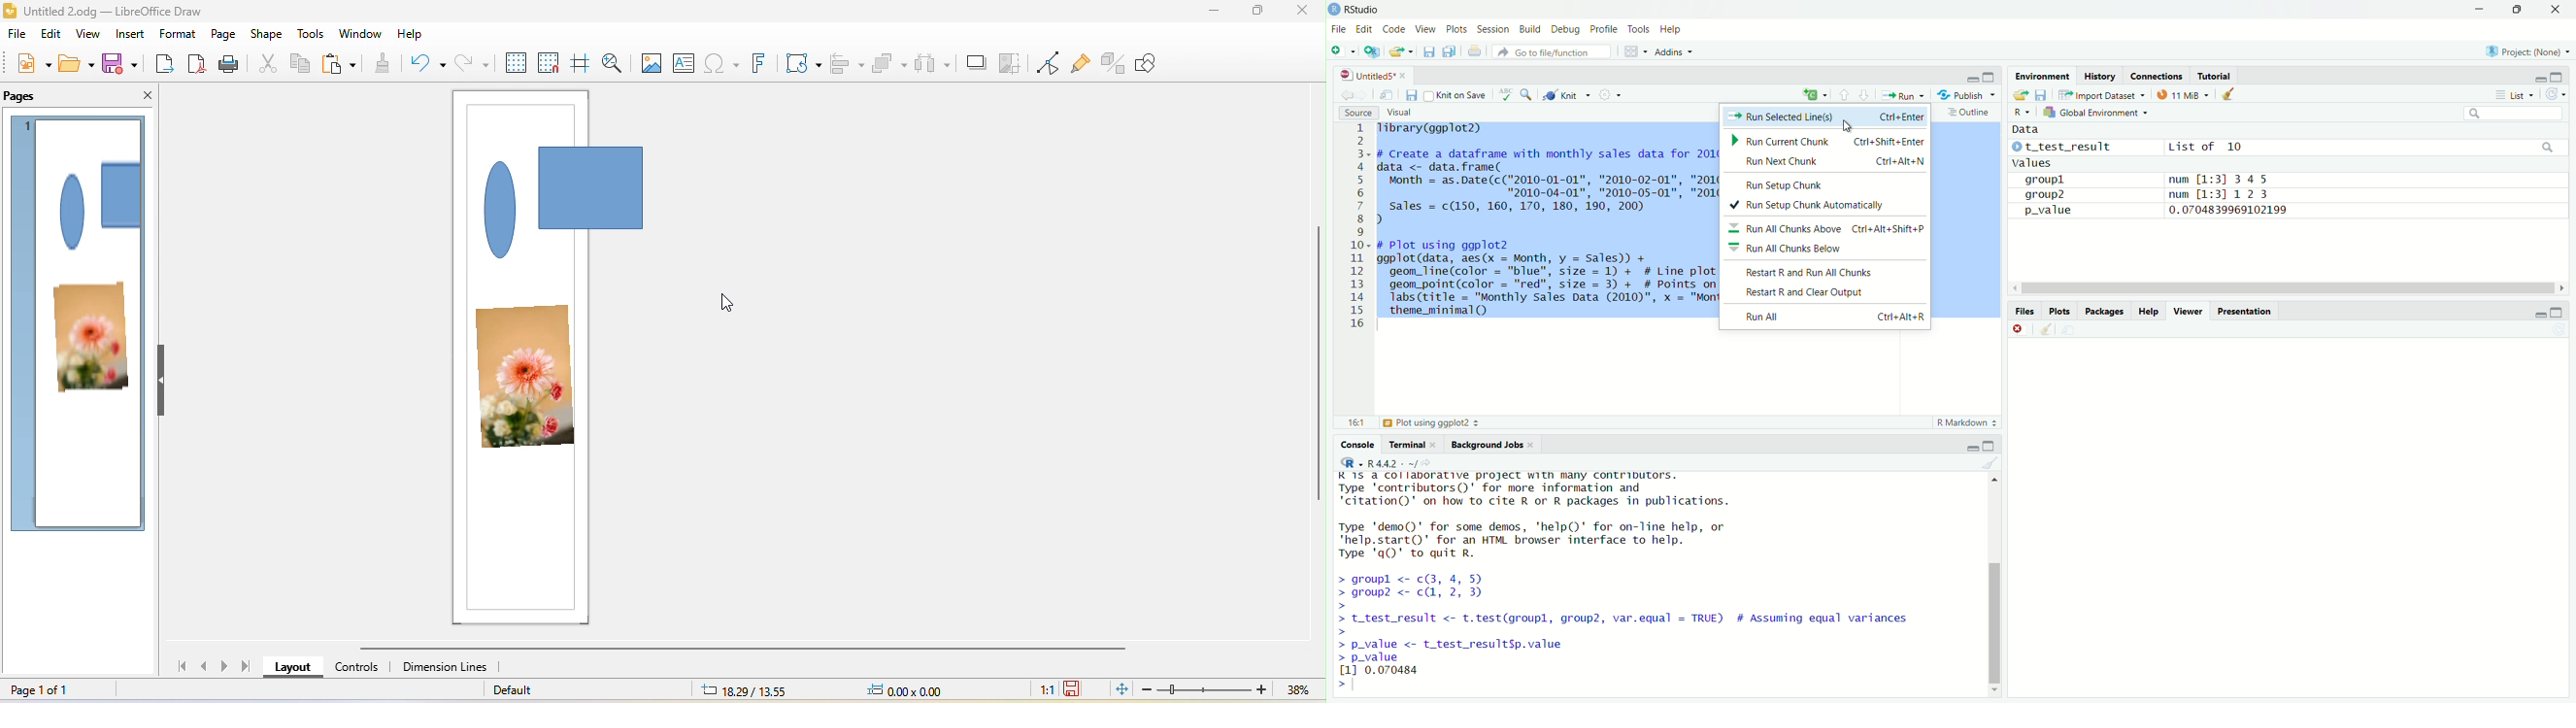 This screenshot has width=2576, height=728. What do you see at coordinates (165, 65) in the screenshot?
I see `export` at bounding box center [165, 65].